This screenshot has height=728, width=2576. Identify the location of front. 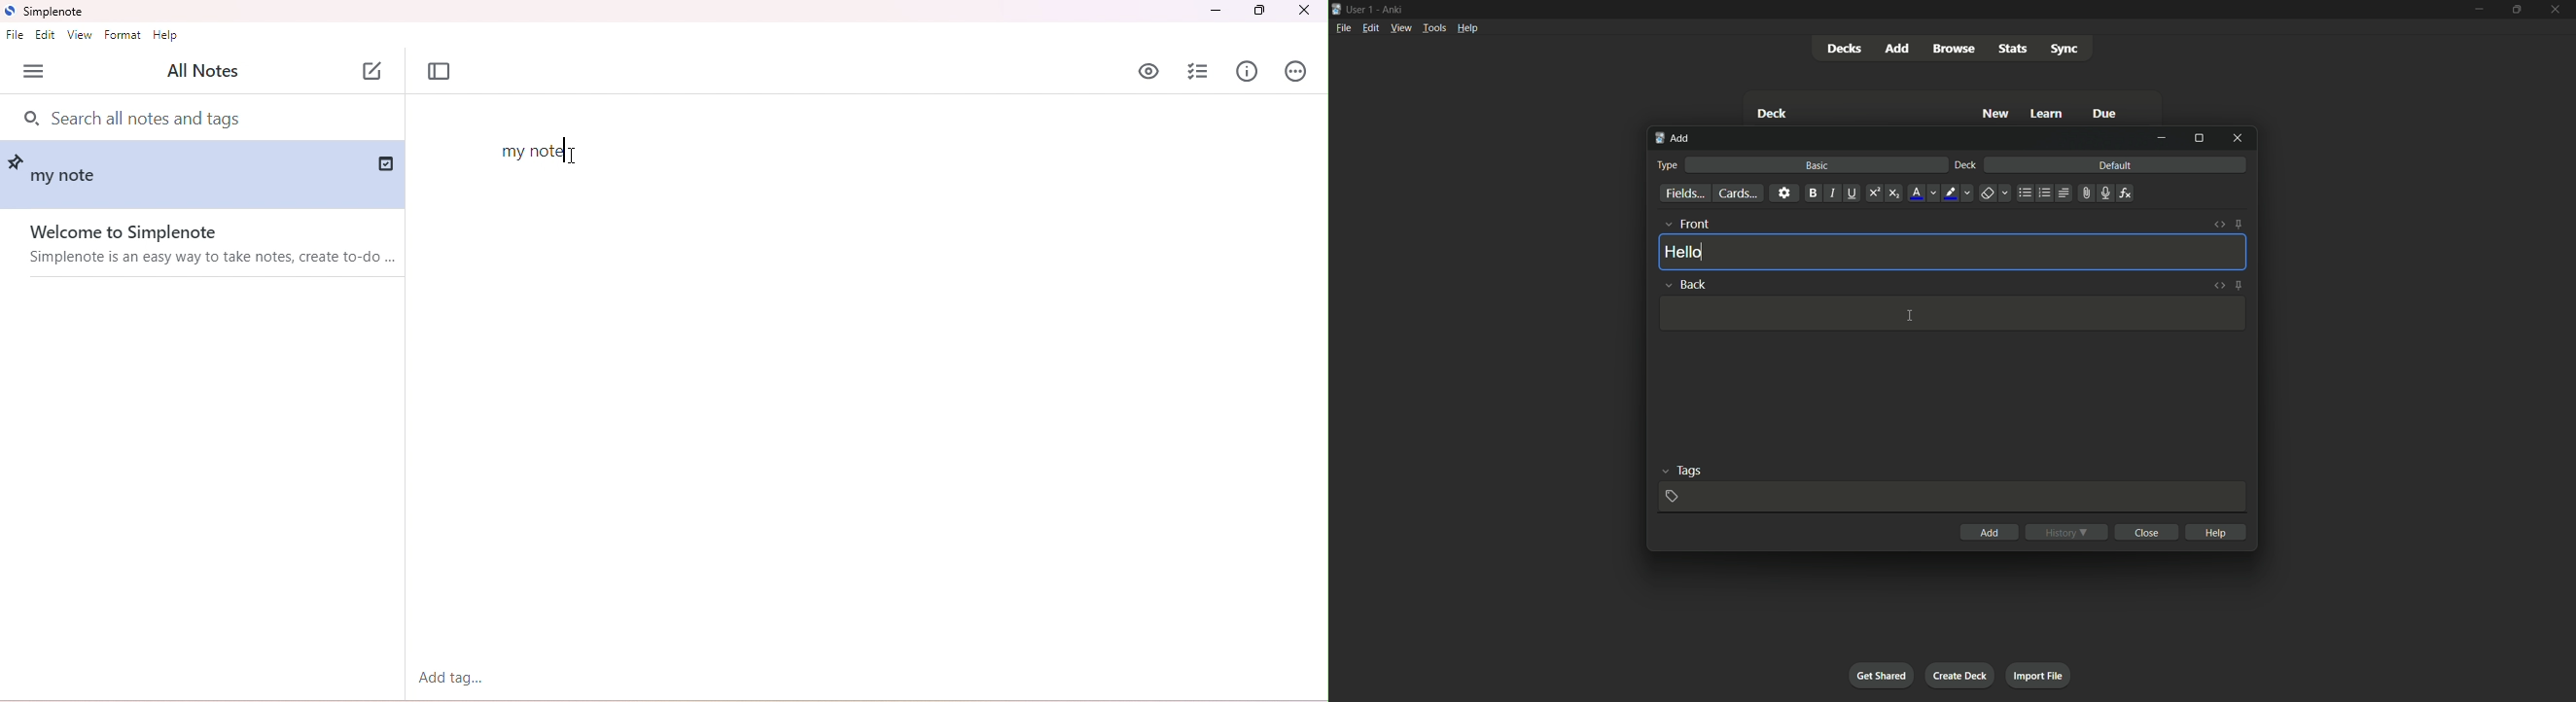
(1686, 224).